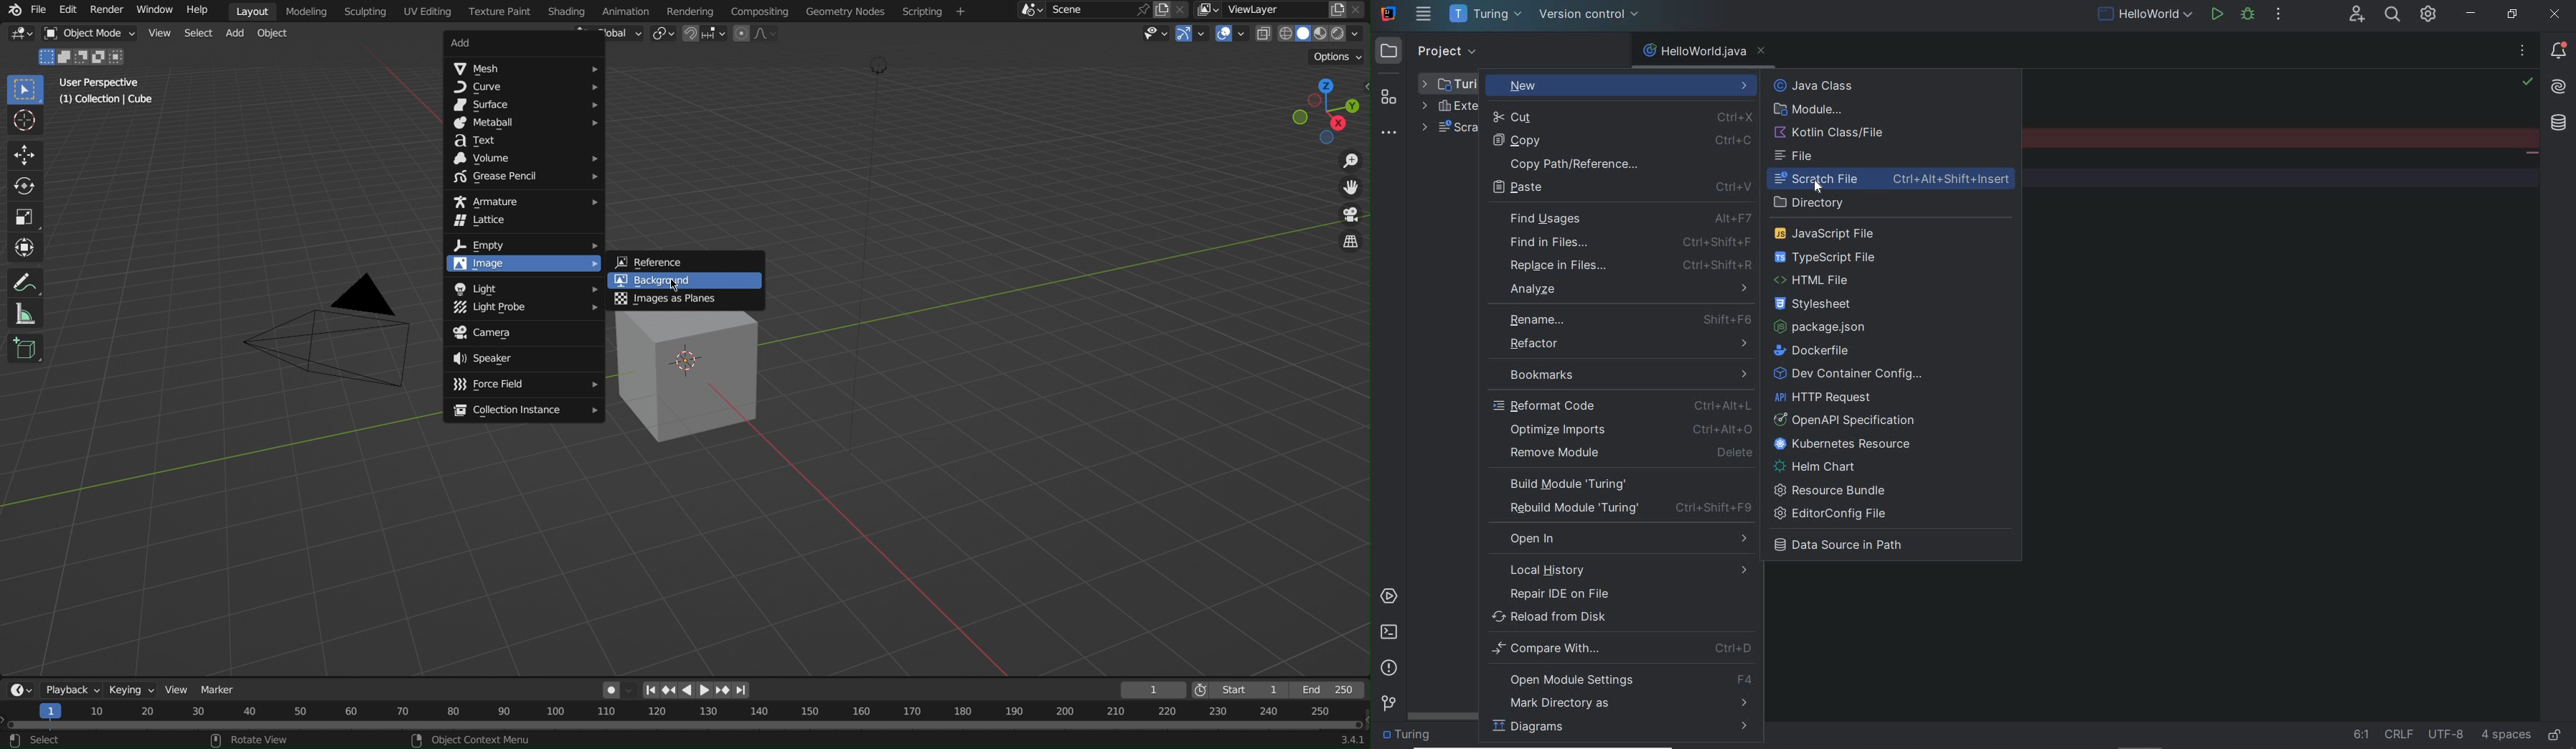 The height and width of the screenshot is (756, 2576). What do you see at coordinates (1809, 110) in the screenshot?
I see `module` at bounding box center [1809, 110].